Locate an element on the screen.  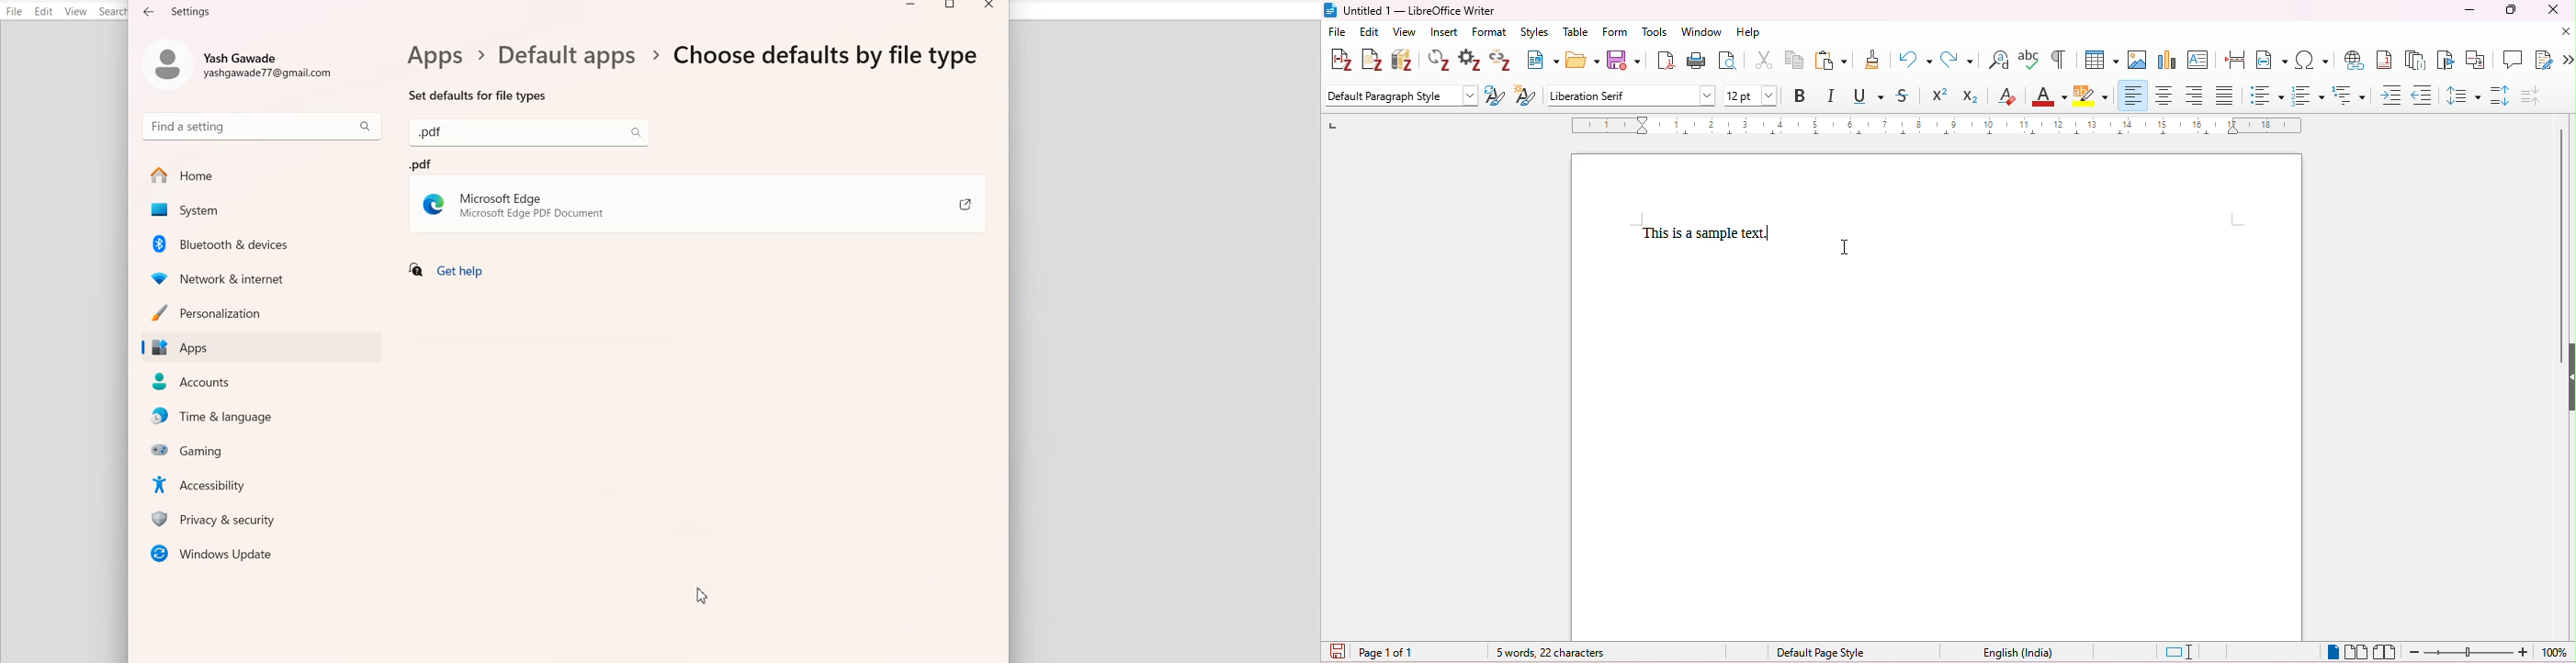
insert cross reference is located at coordinates (2477, 59).